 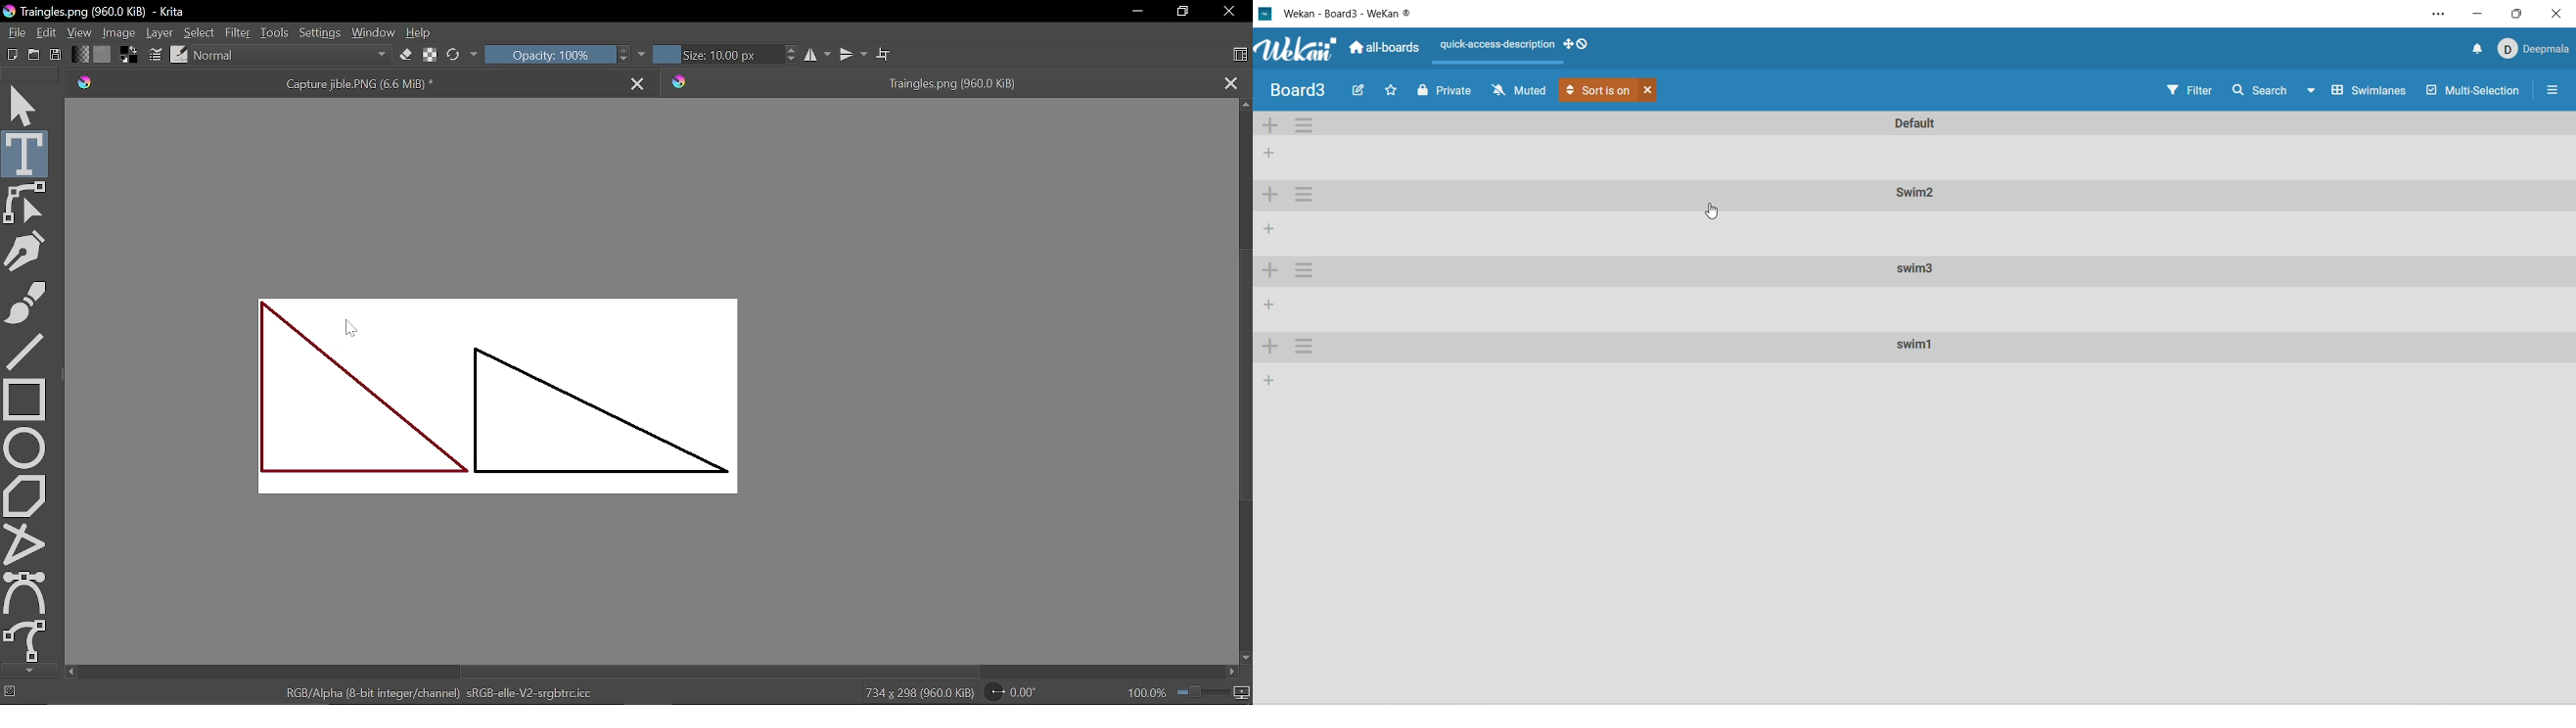 What do you see at coordinates (70, 672) in the screenshot?
I see `Move left` at bounding box center [70, 672].